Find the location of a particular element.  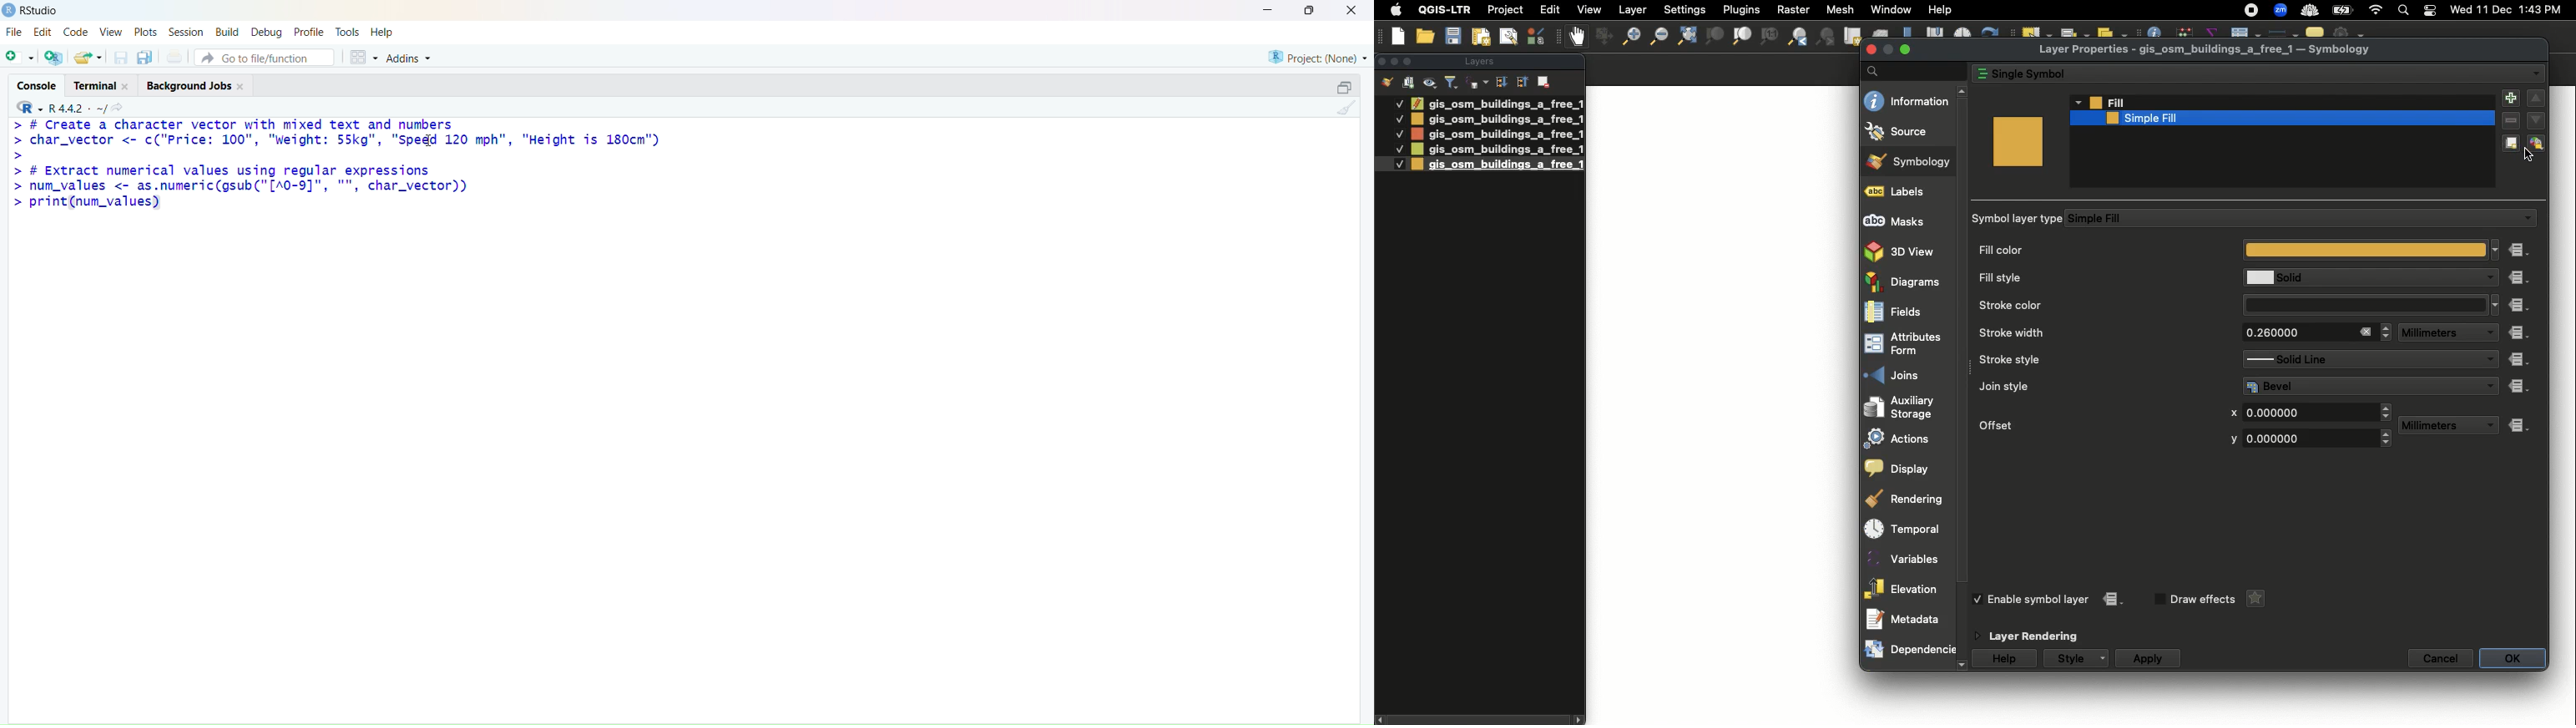

Star is located at coordinates (2253, 599).